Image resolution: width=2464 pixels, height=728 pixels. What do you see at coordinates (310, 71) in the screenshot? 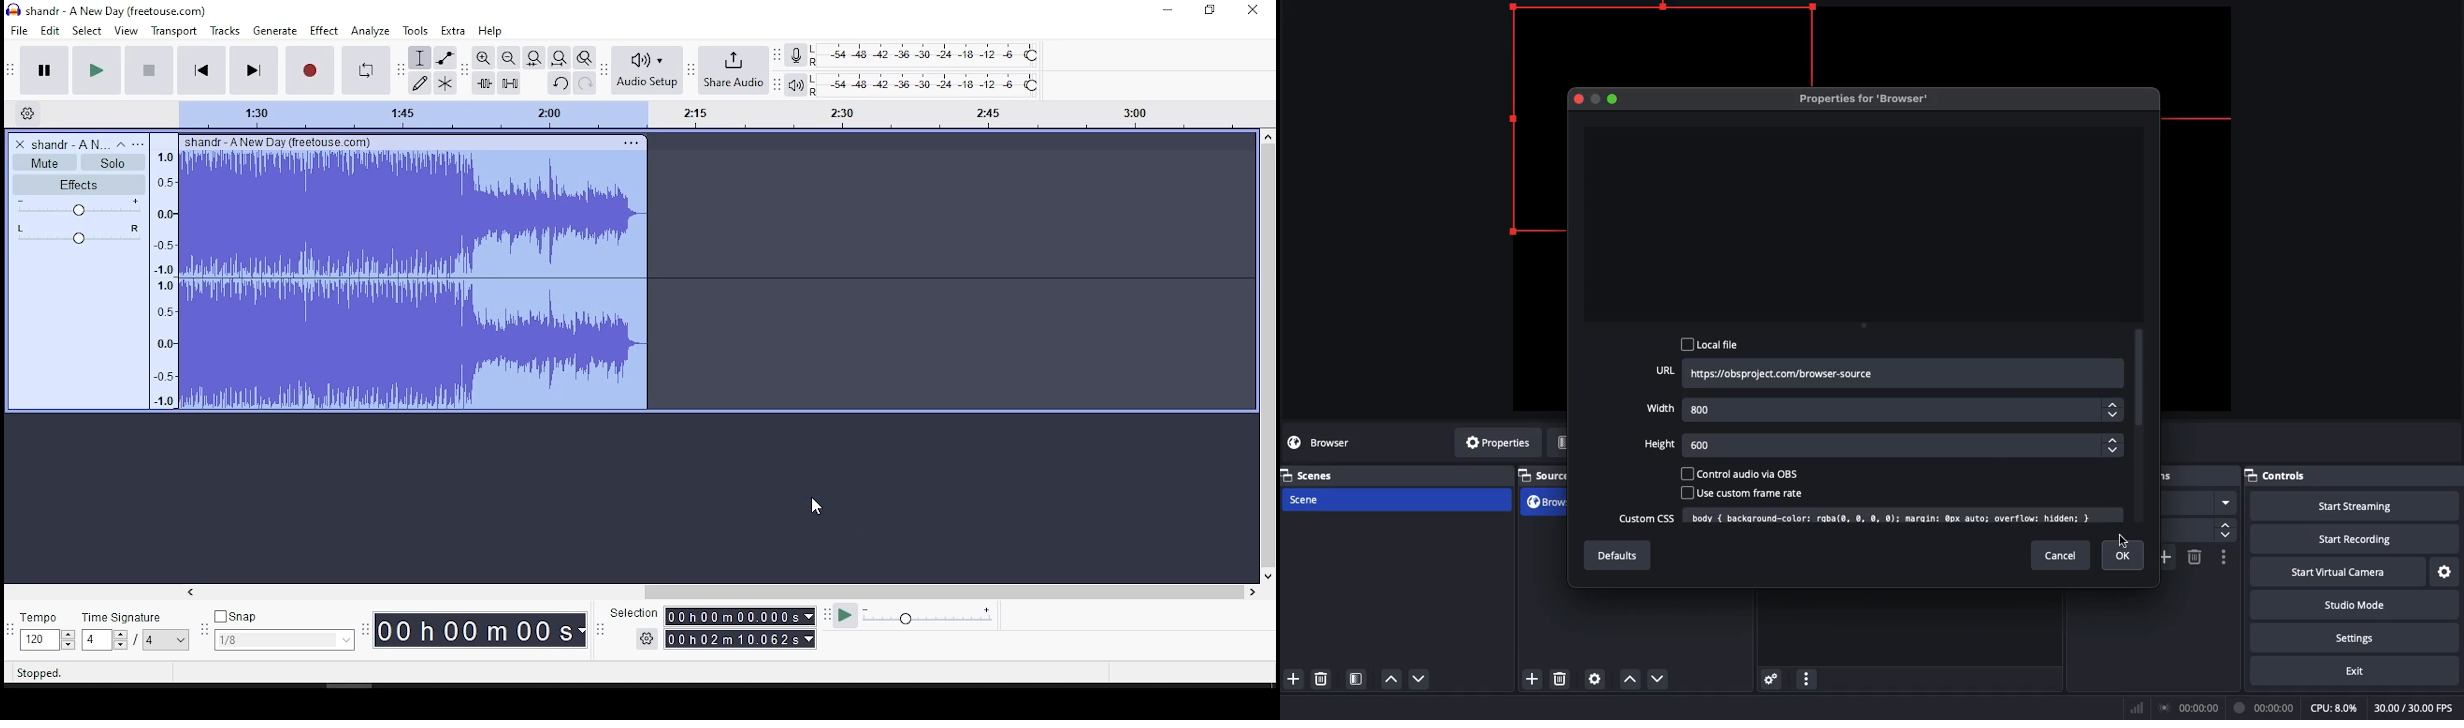
I see `record` at bounding box center [310, 71].